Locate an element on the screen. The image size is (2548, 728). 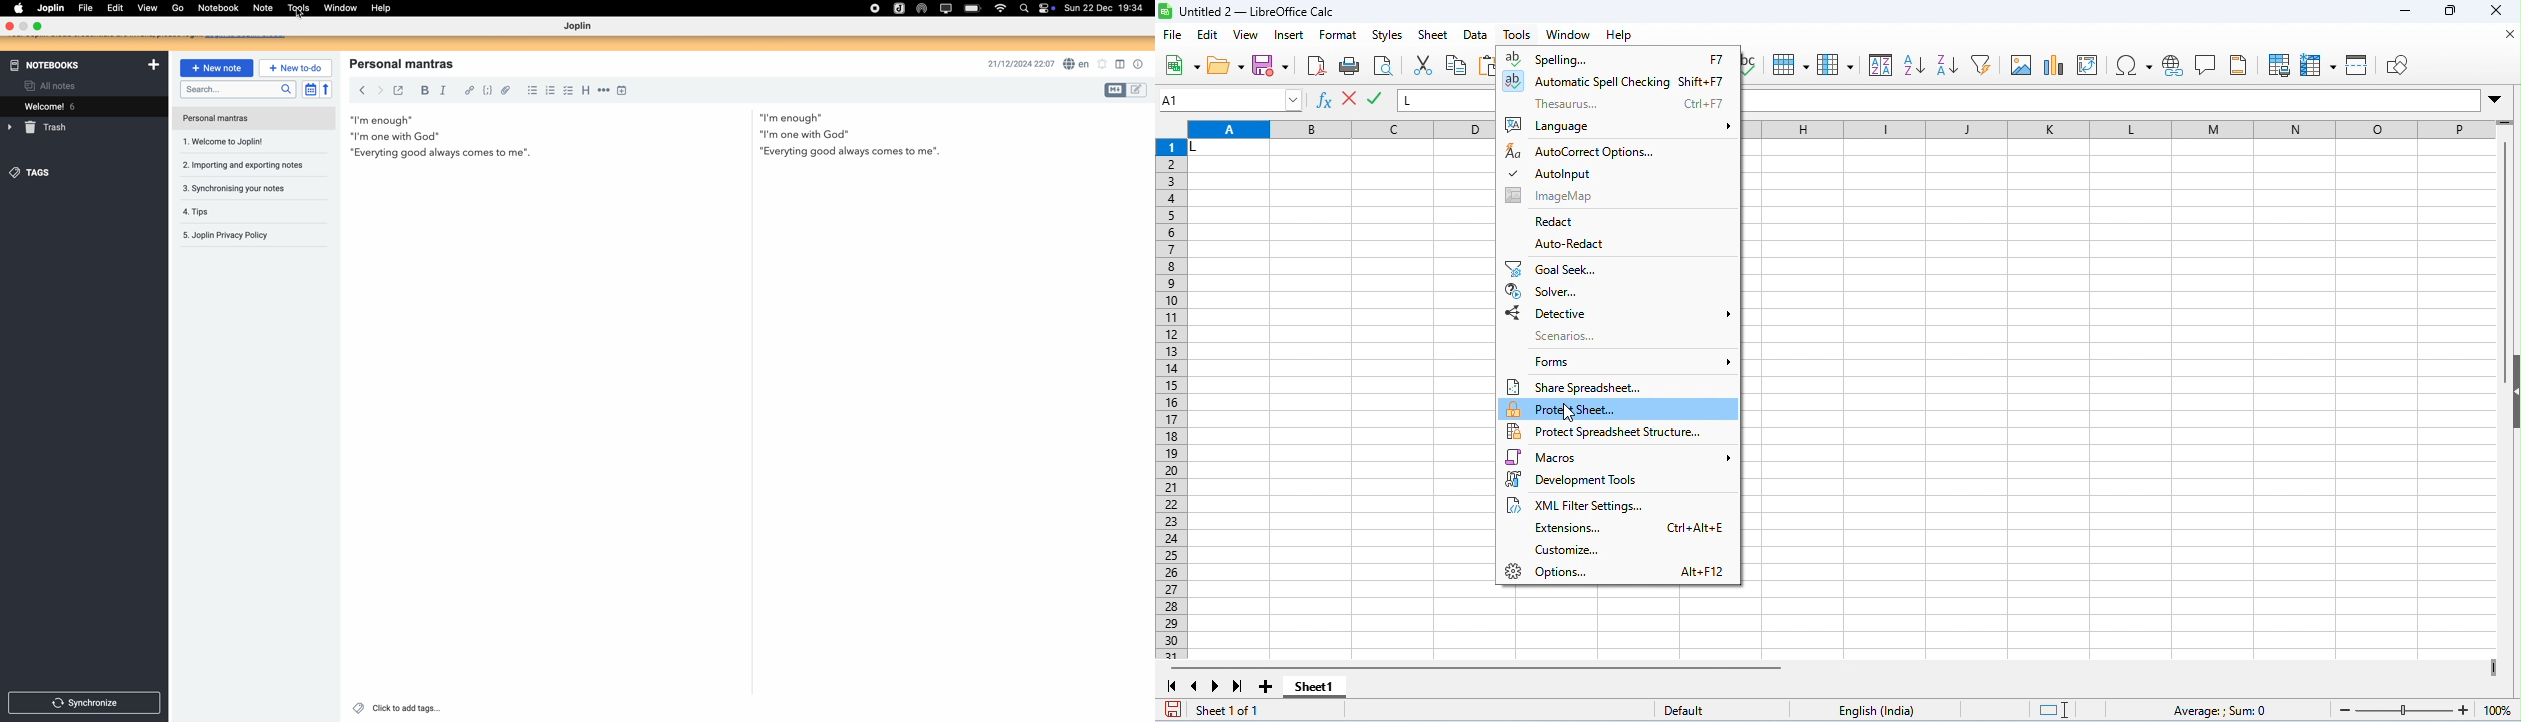
insert time is located at coordinates (623, 90).